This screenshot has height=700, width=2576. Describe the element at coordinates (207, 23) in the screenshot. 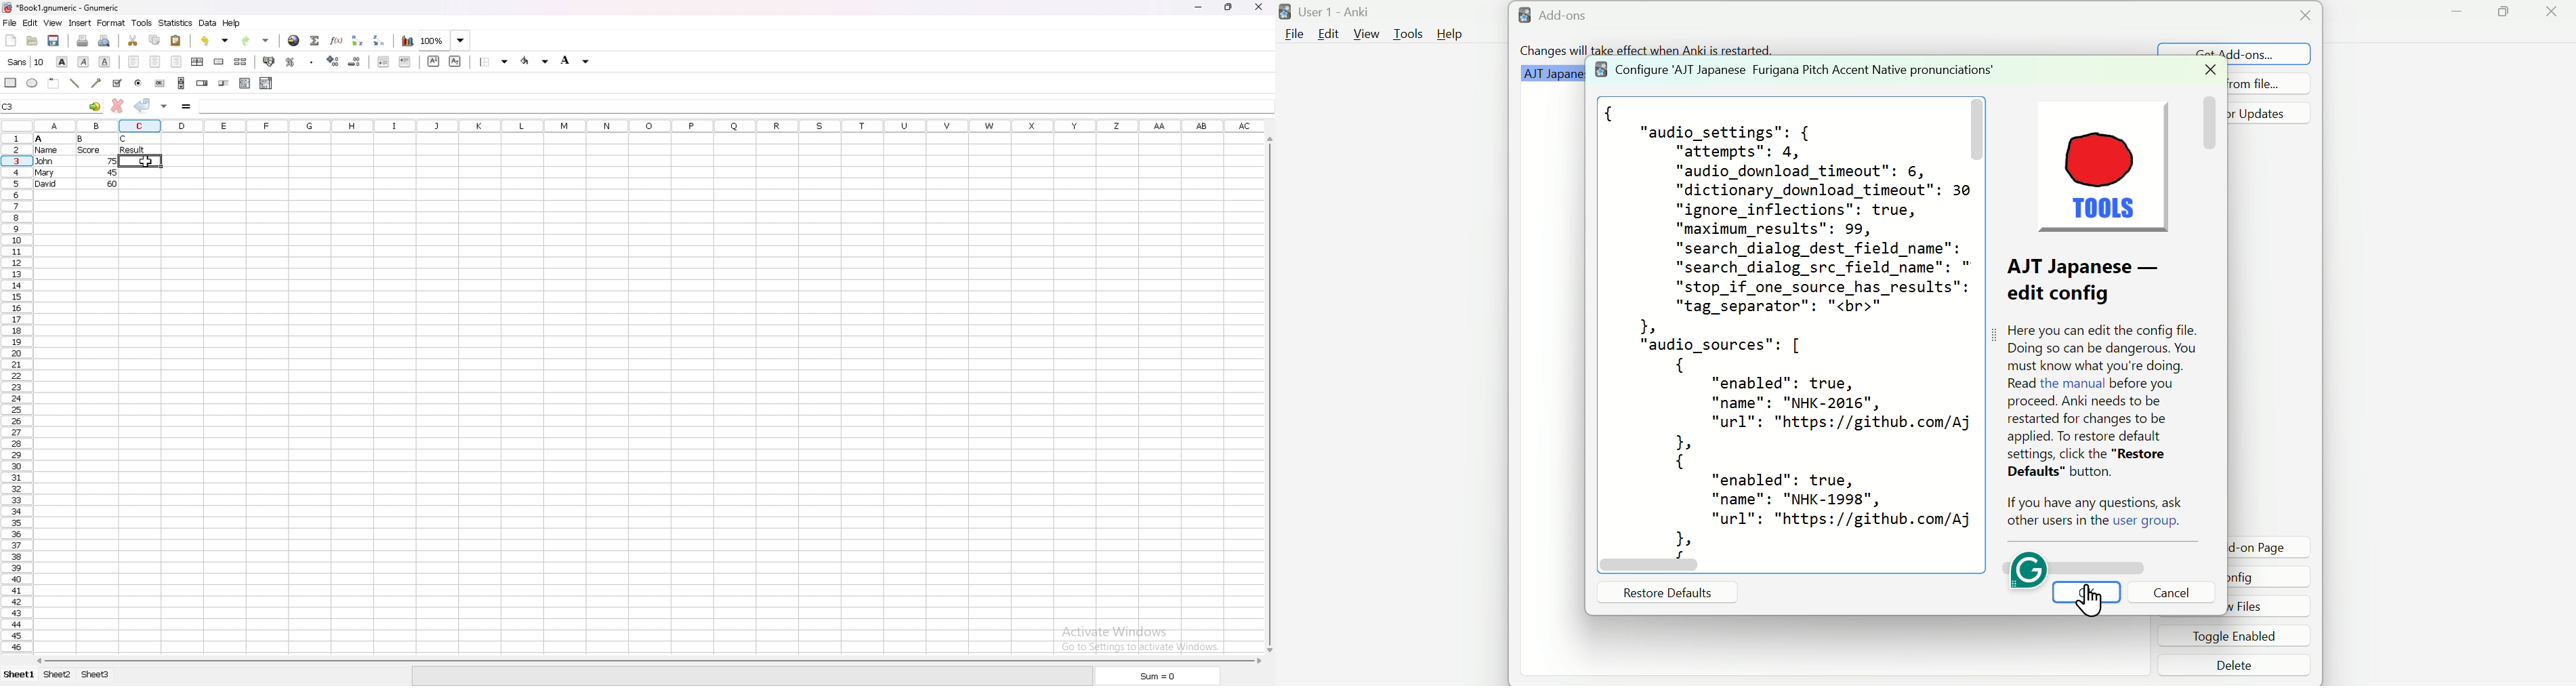

I see `data` at that location.